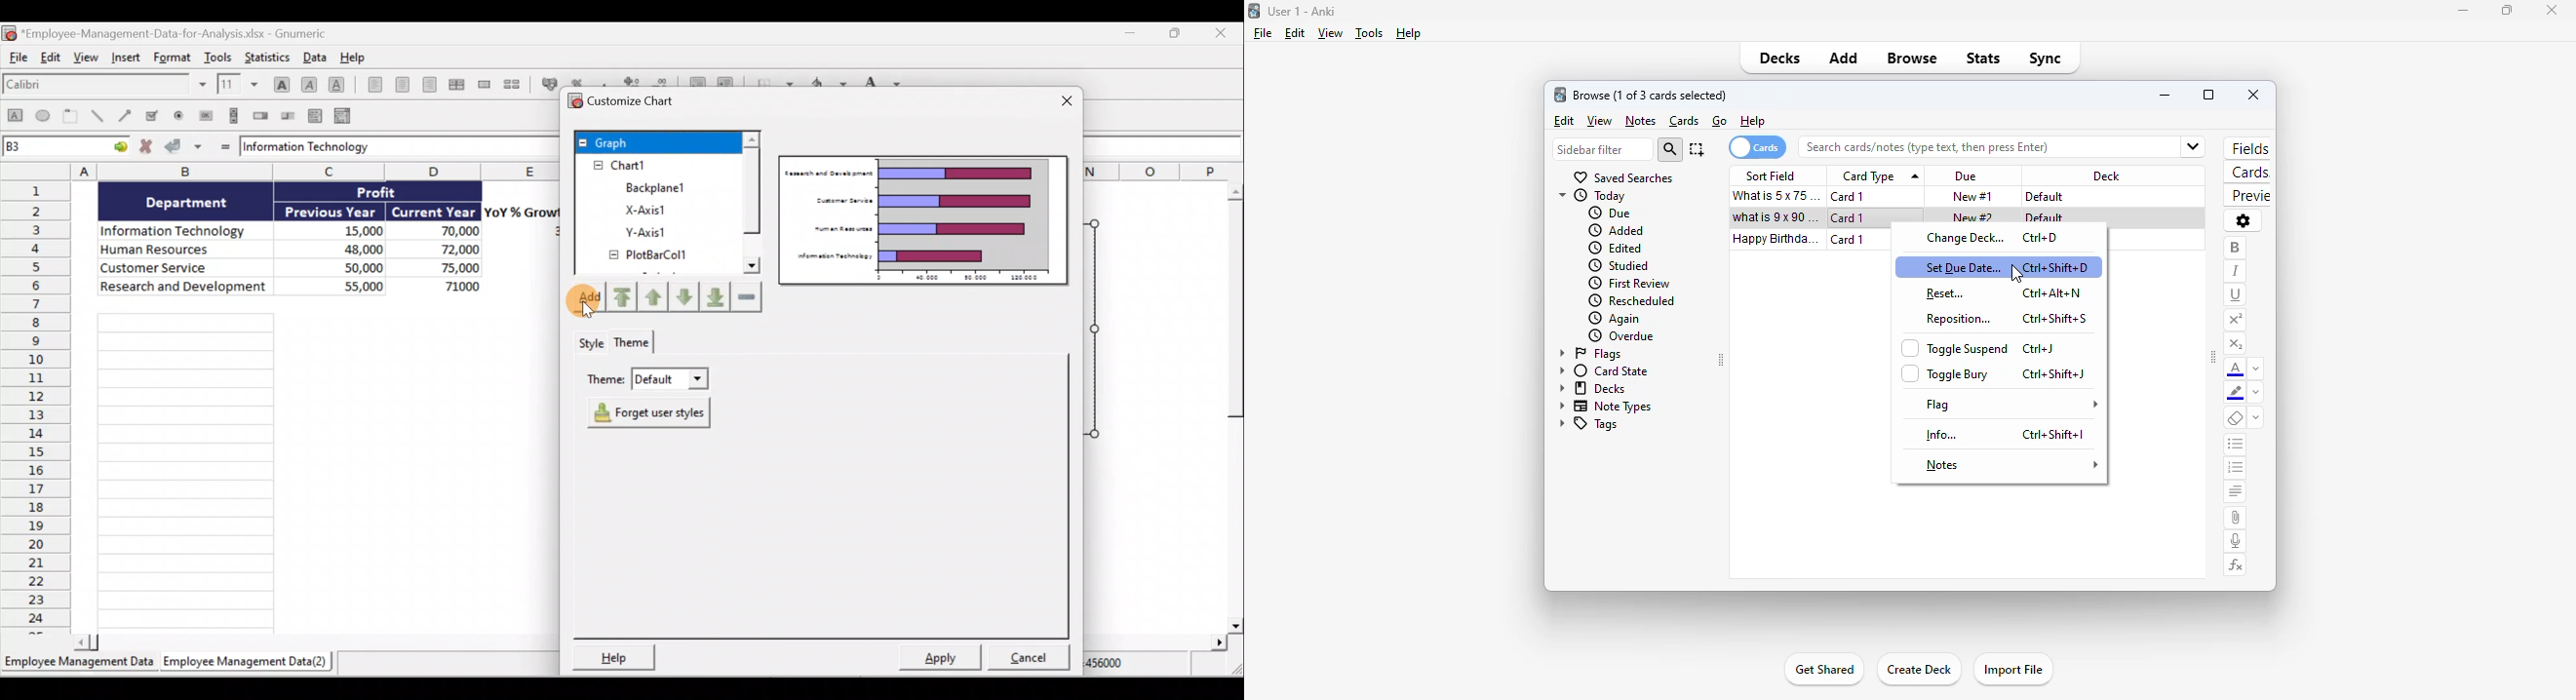  Describe the element at coordinates (318, 171) in the screenshot. I see `Columns` at that location.